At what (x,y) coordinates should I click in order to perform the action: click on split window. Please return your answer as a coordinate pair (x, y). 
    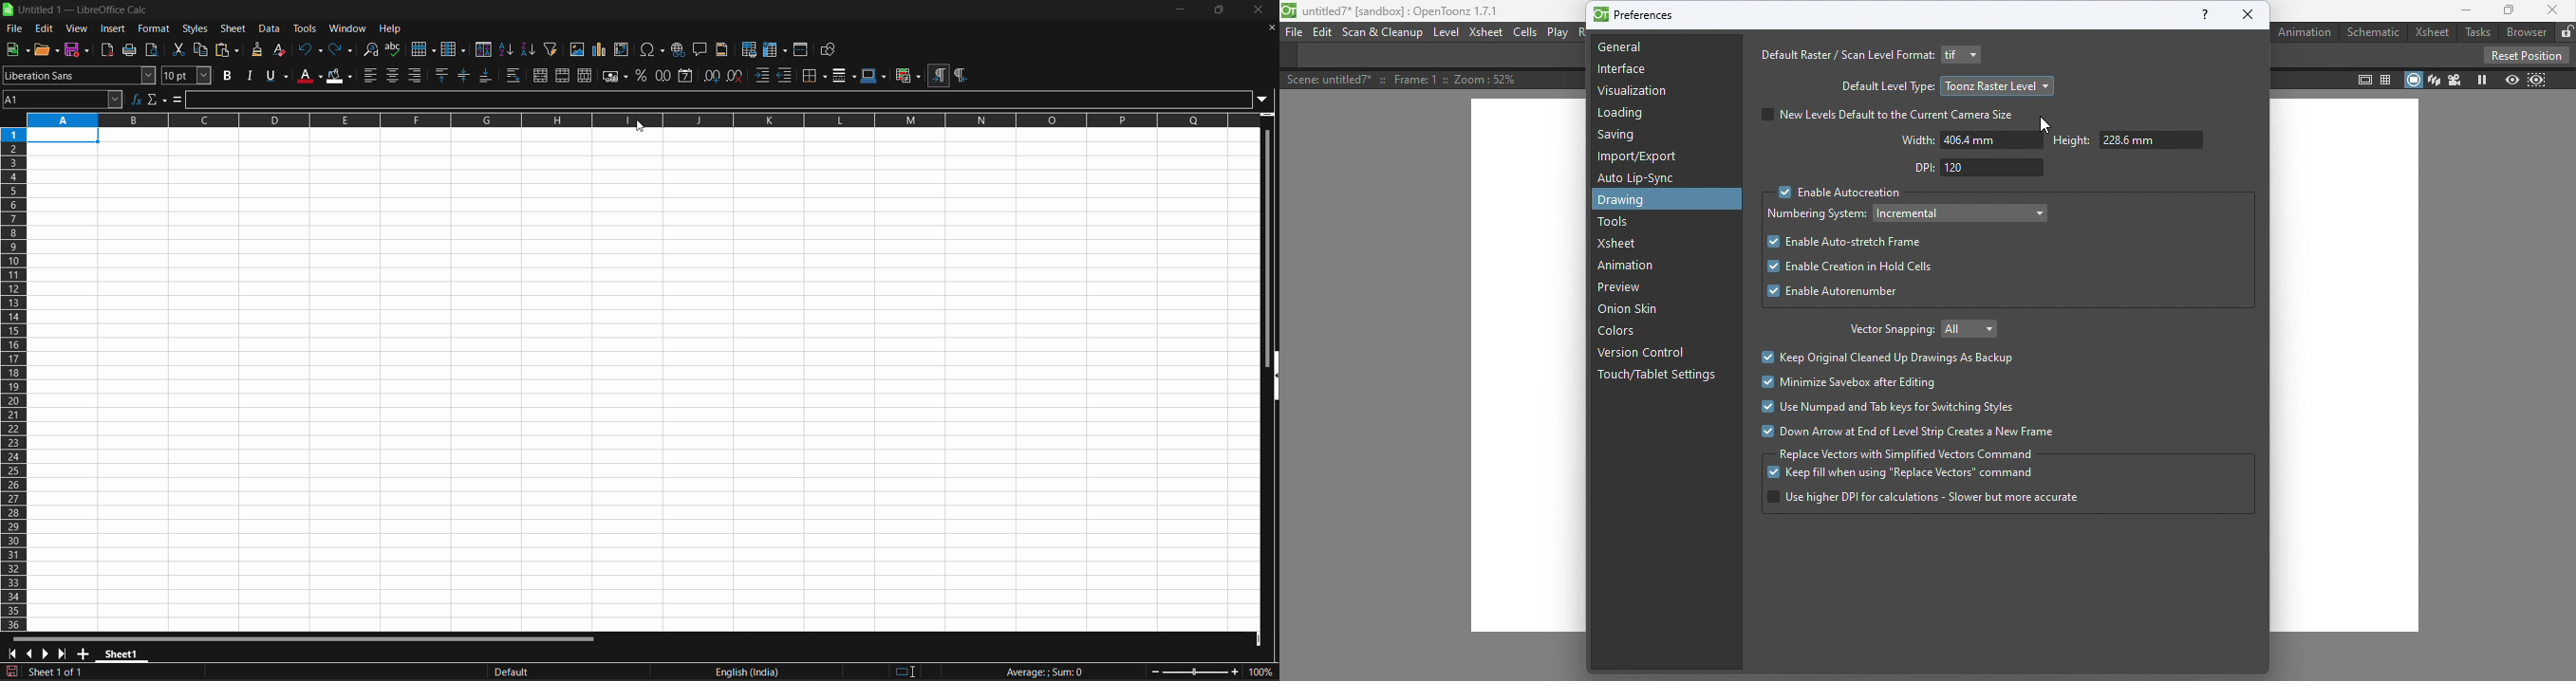
    Looking at the image, I should click on (802, 49).